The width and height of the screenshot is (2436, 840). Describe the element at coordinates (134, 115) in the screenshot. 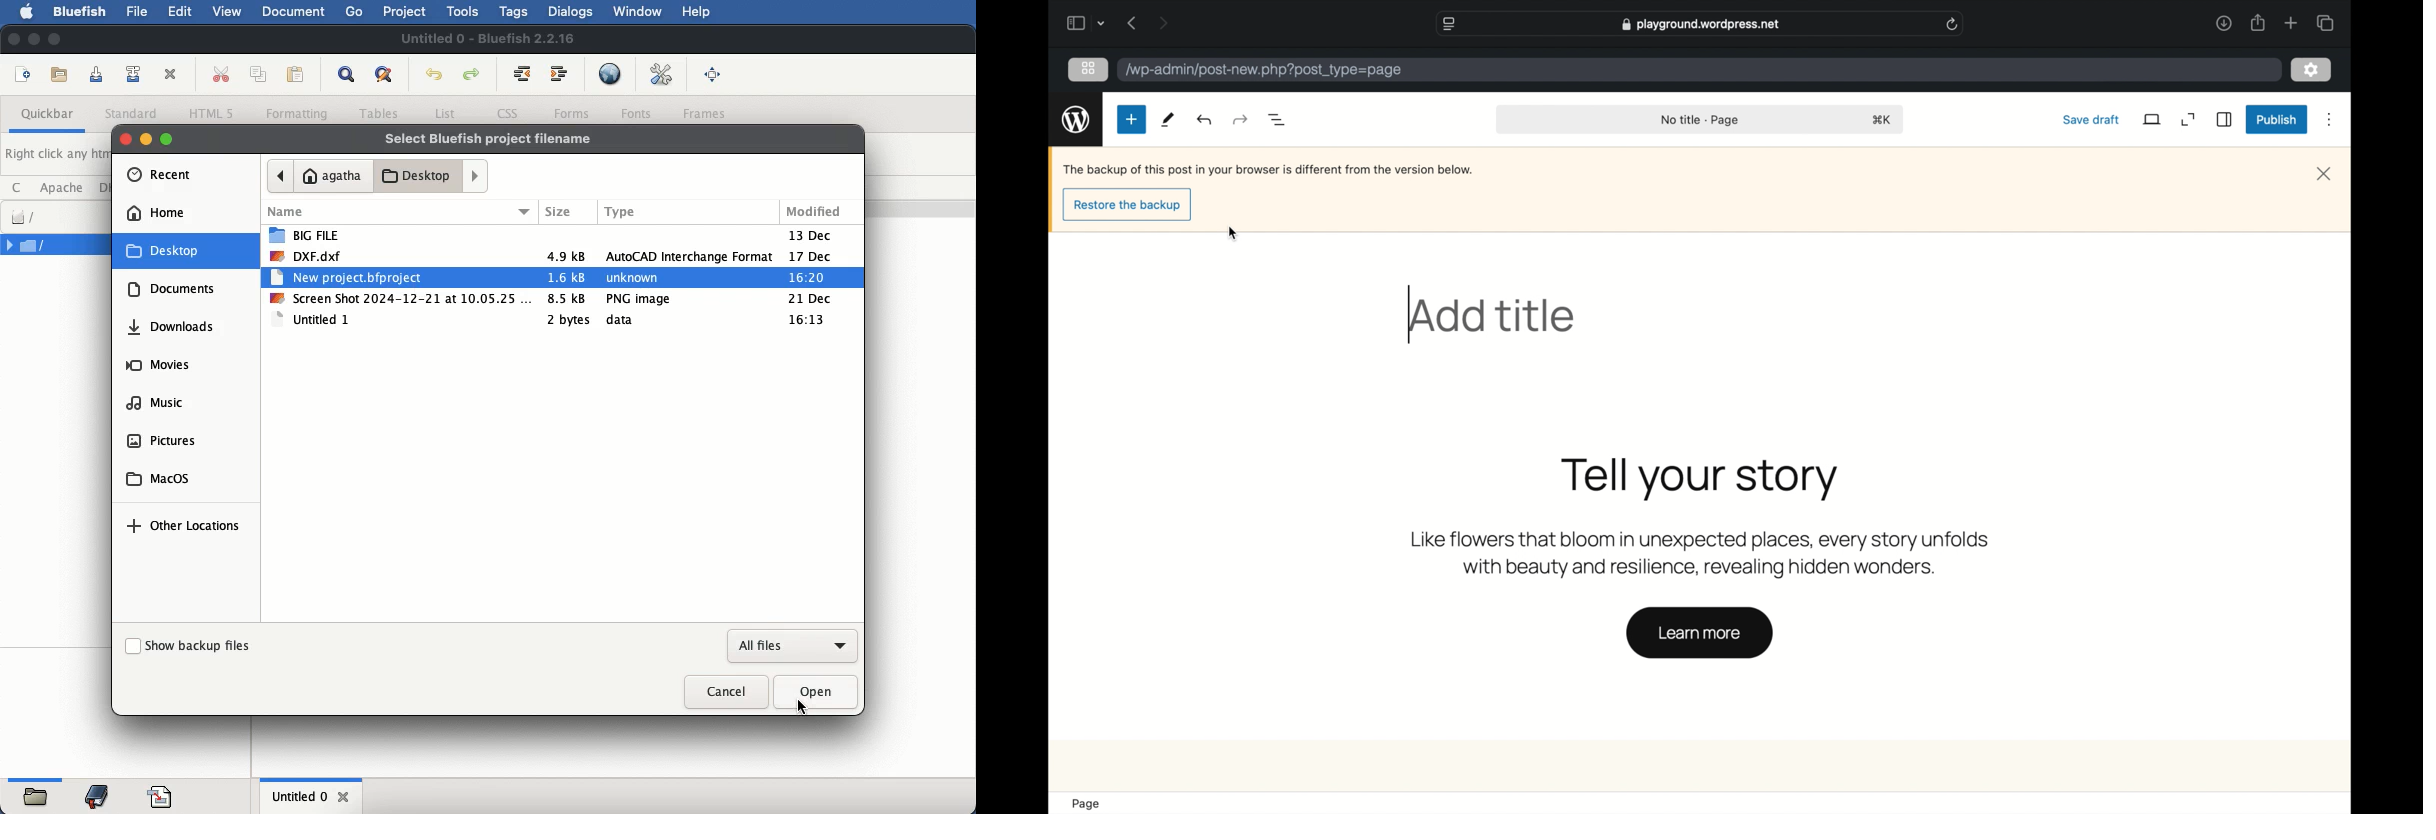

I see `standard ` at that location.